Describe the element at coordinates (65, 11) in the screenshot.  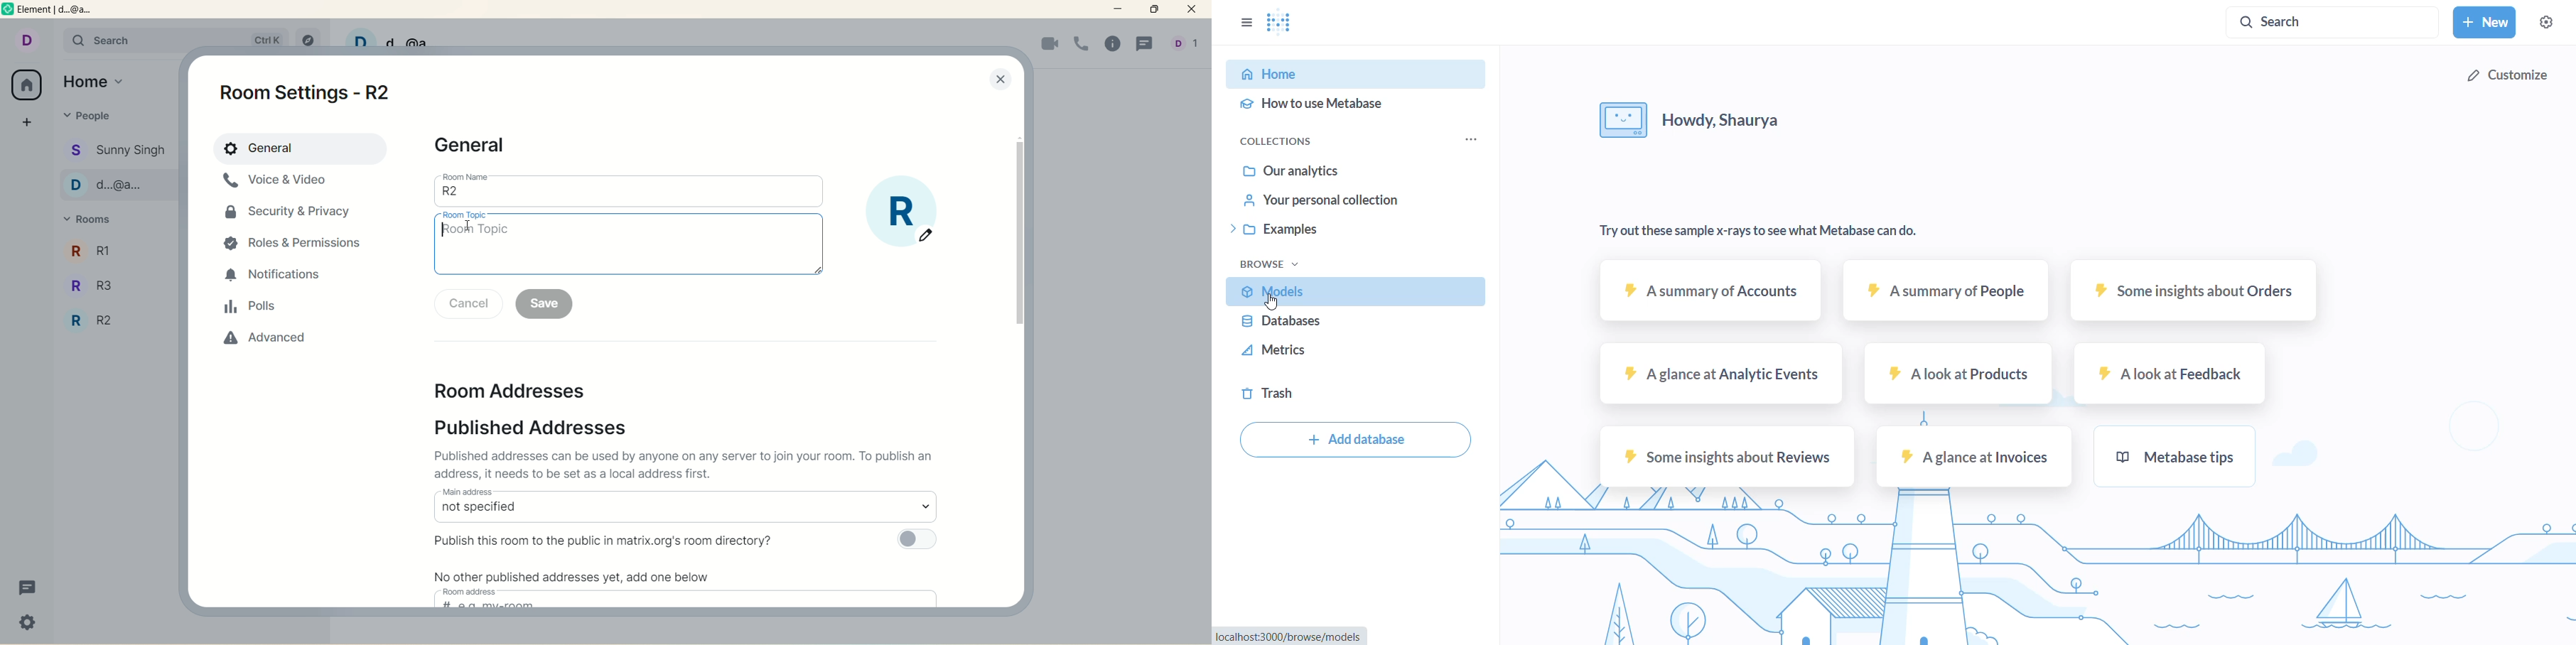
I see `element` at that location.